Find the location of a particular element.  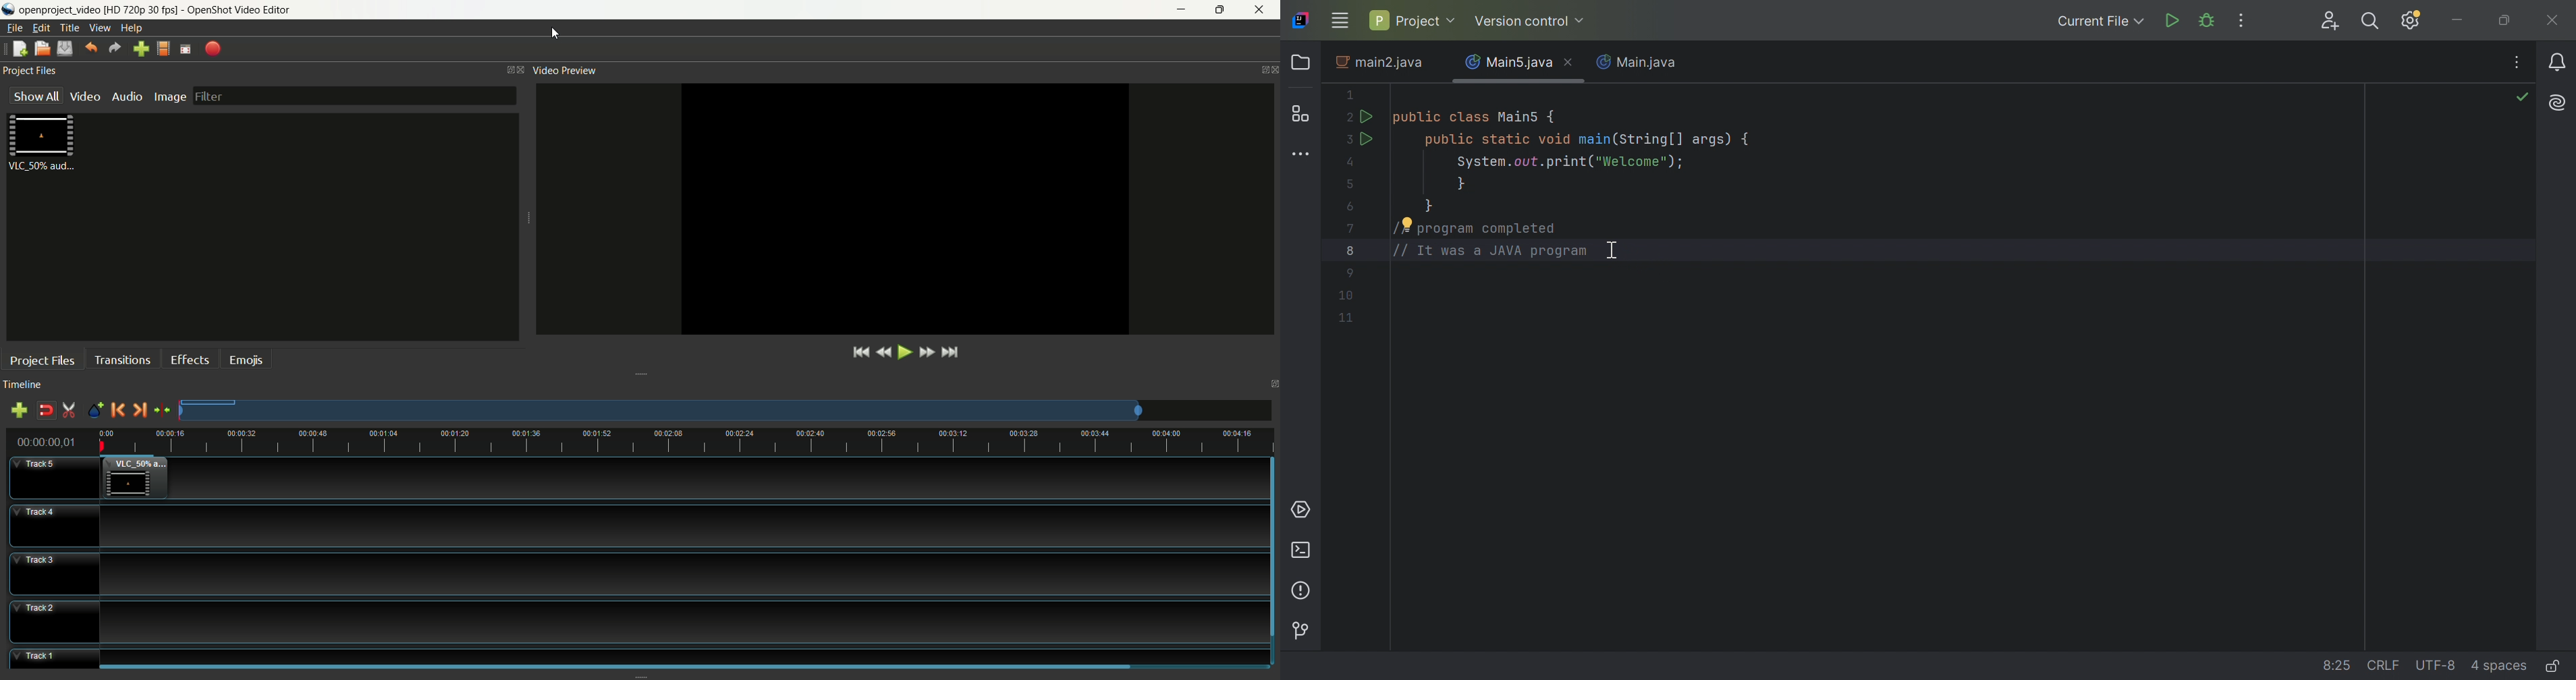

cursor is located at coordinates (557, 33).